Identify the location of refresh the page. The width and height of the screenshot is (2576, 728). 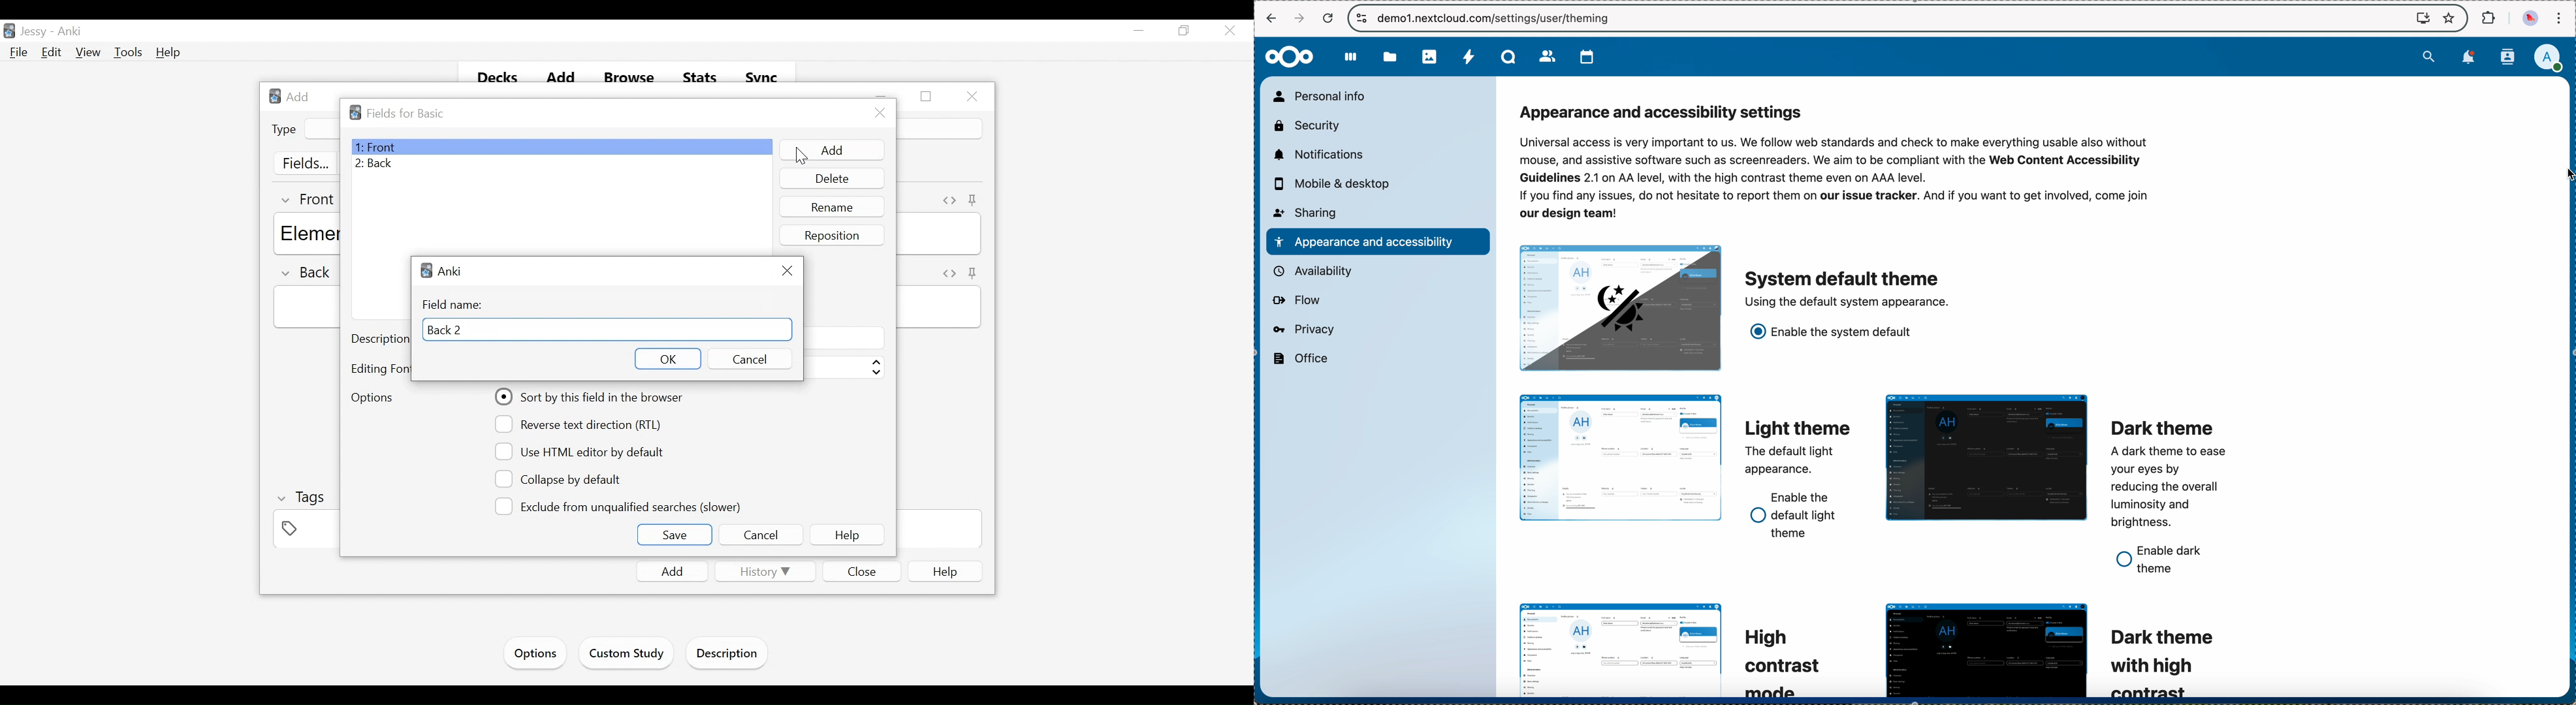
(1329, 18).